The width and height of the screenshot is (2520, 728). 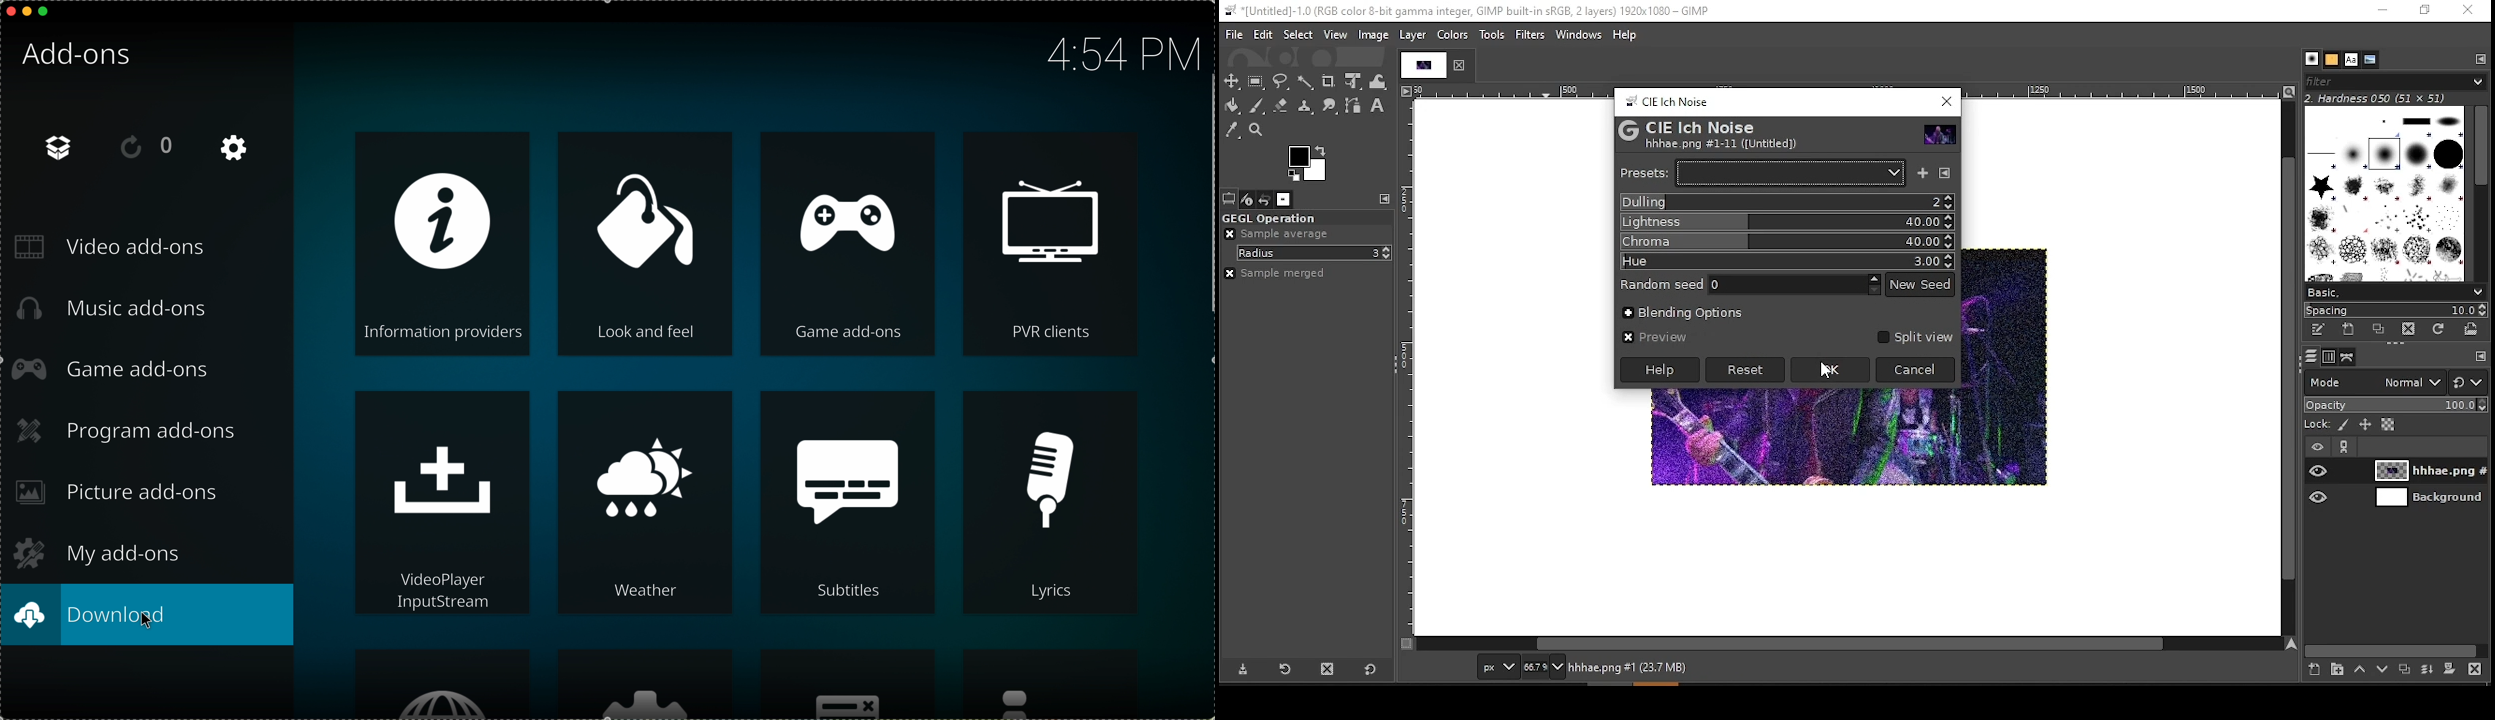 I want to click on free selection tool, so click(x=1283, y=82).